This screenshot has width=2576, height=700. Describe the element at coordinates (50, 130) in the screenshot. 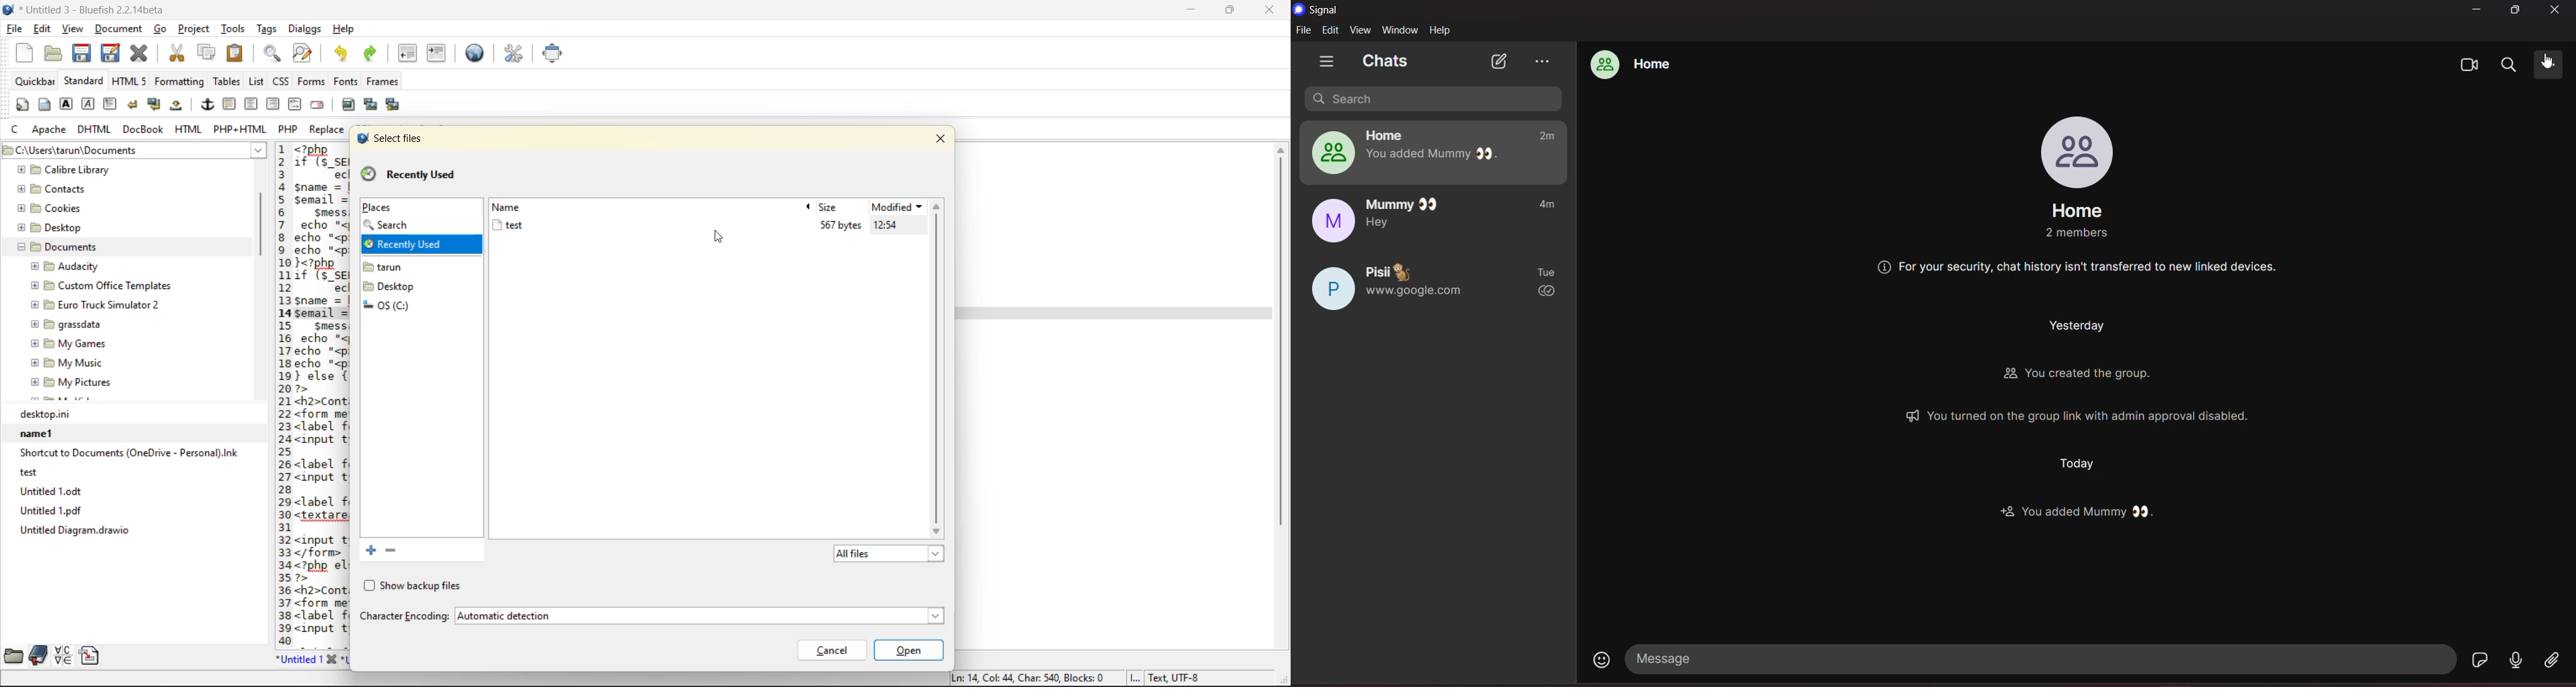

I see `apache` at that location.